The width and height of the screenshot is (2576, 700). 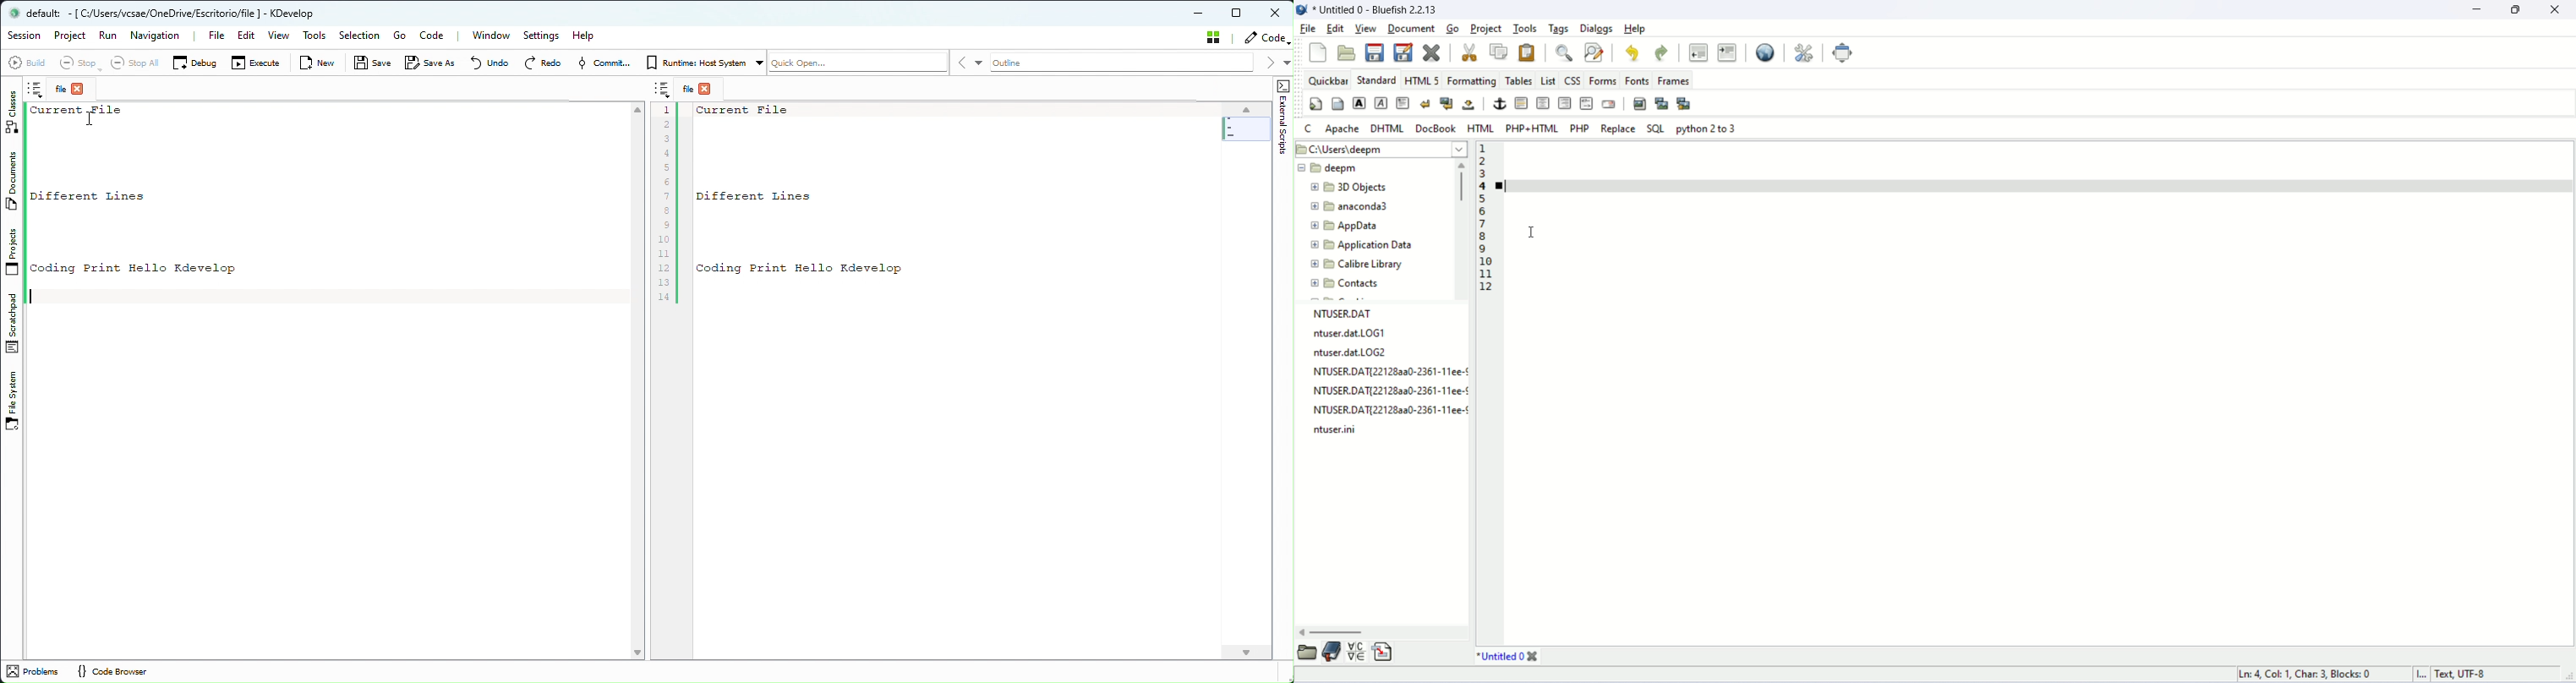 I want to click on Settings, so click(x=546, y=37).